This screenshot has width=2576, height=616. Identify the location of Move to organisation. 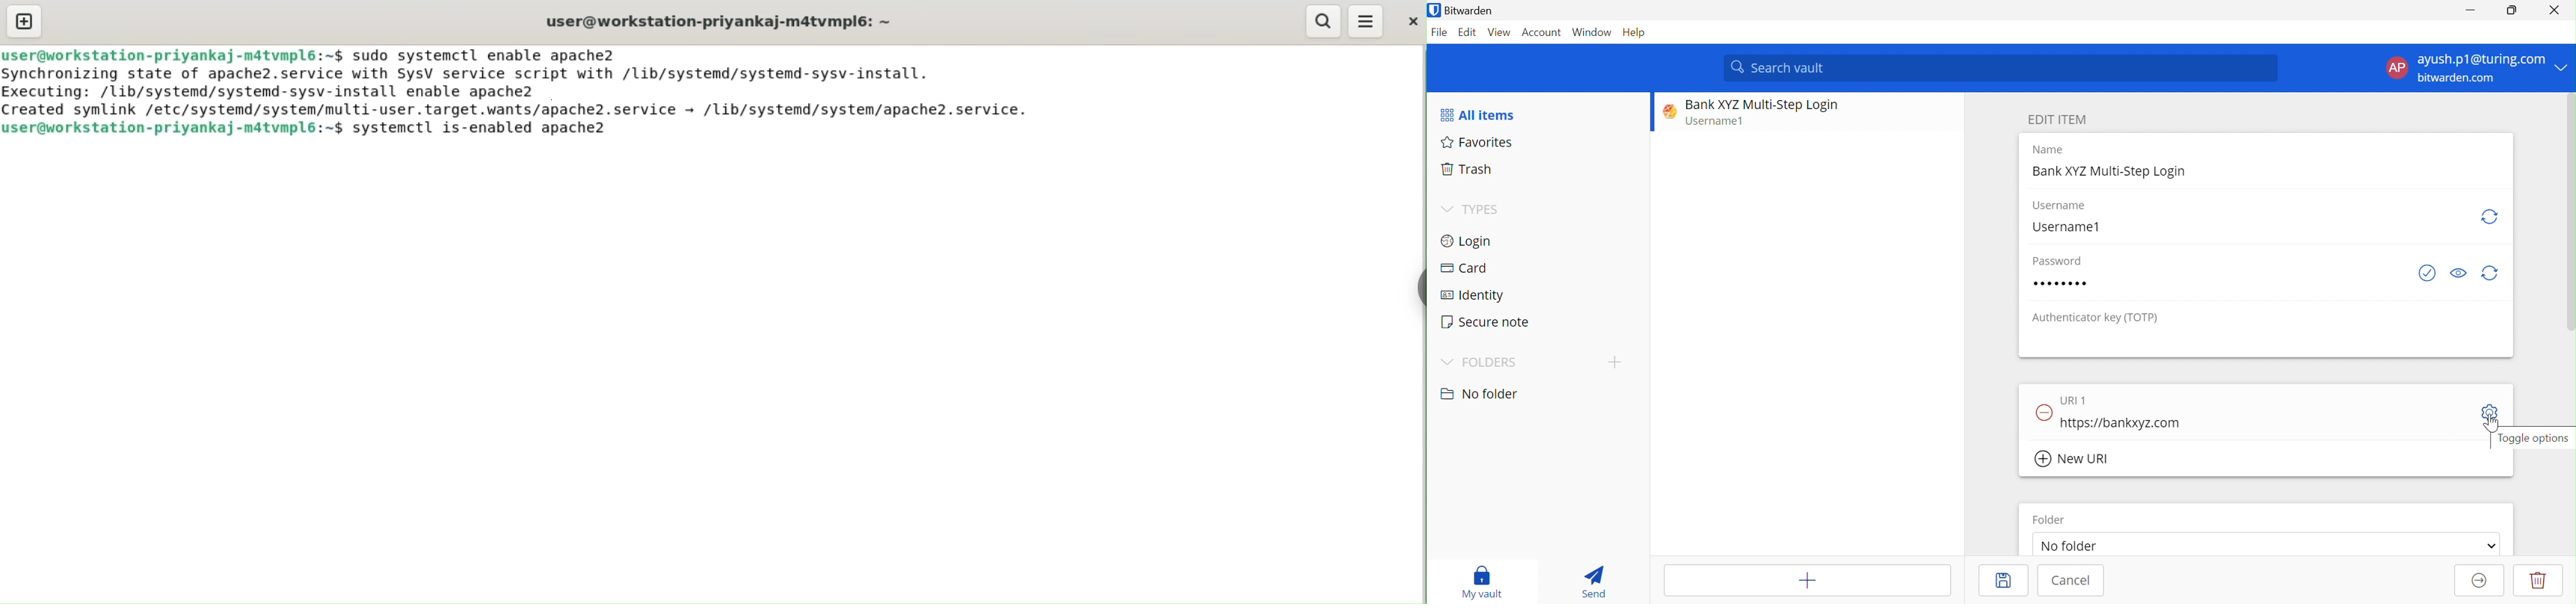
(2480, 581).